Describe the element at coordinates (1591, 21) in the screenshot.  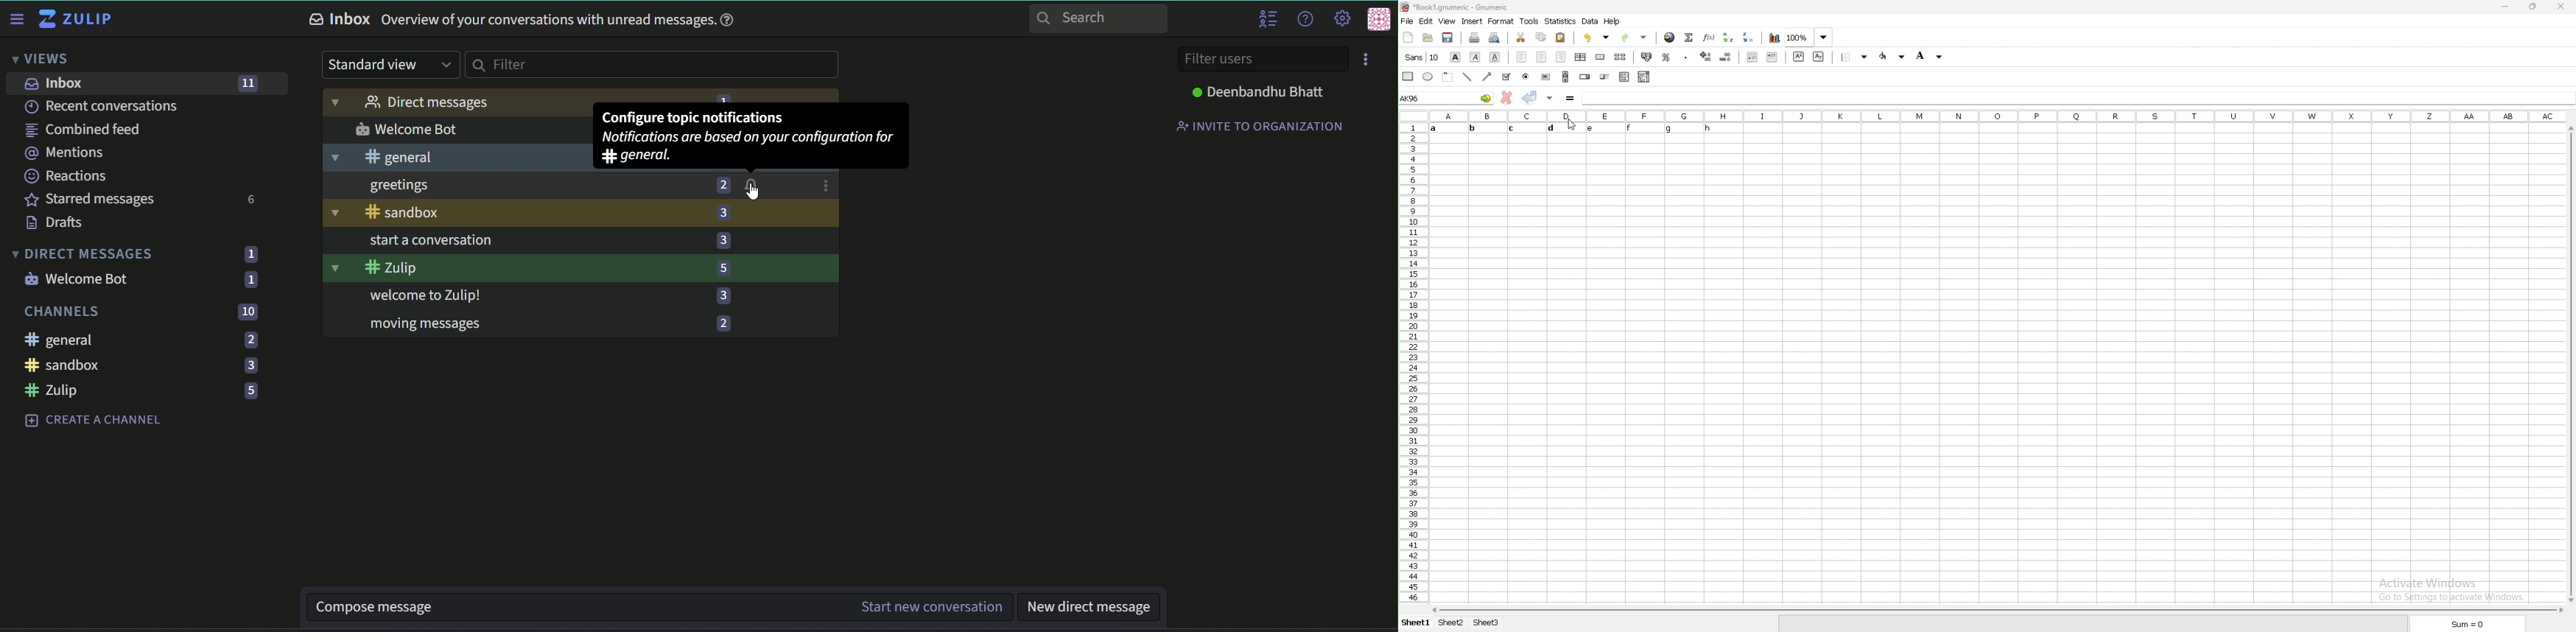
I see `data` at that location.